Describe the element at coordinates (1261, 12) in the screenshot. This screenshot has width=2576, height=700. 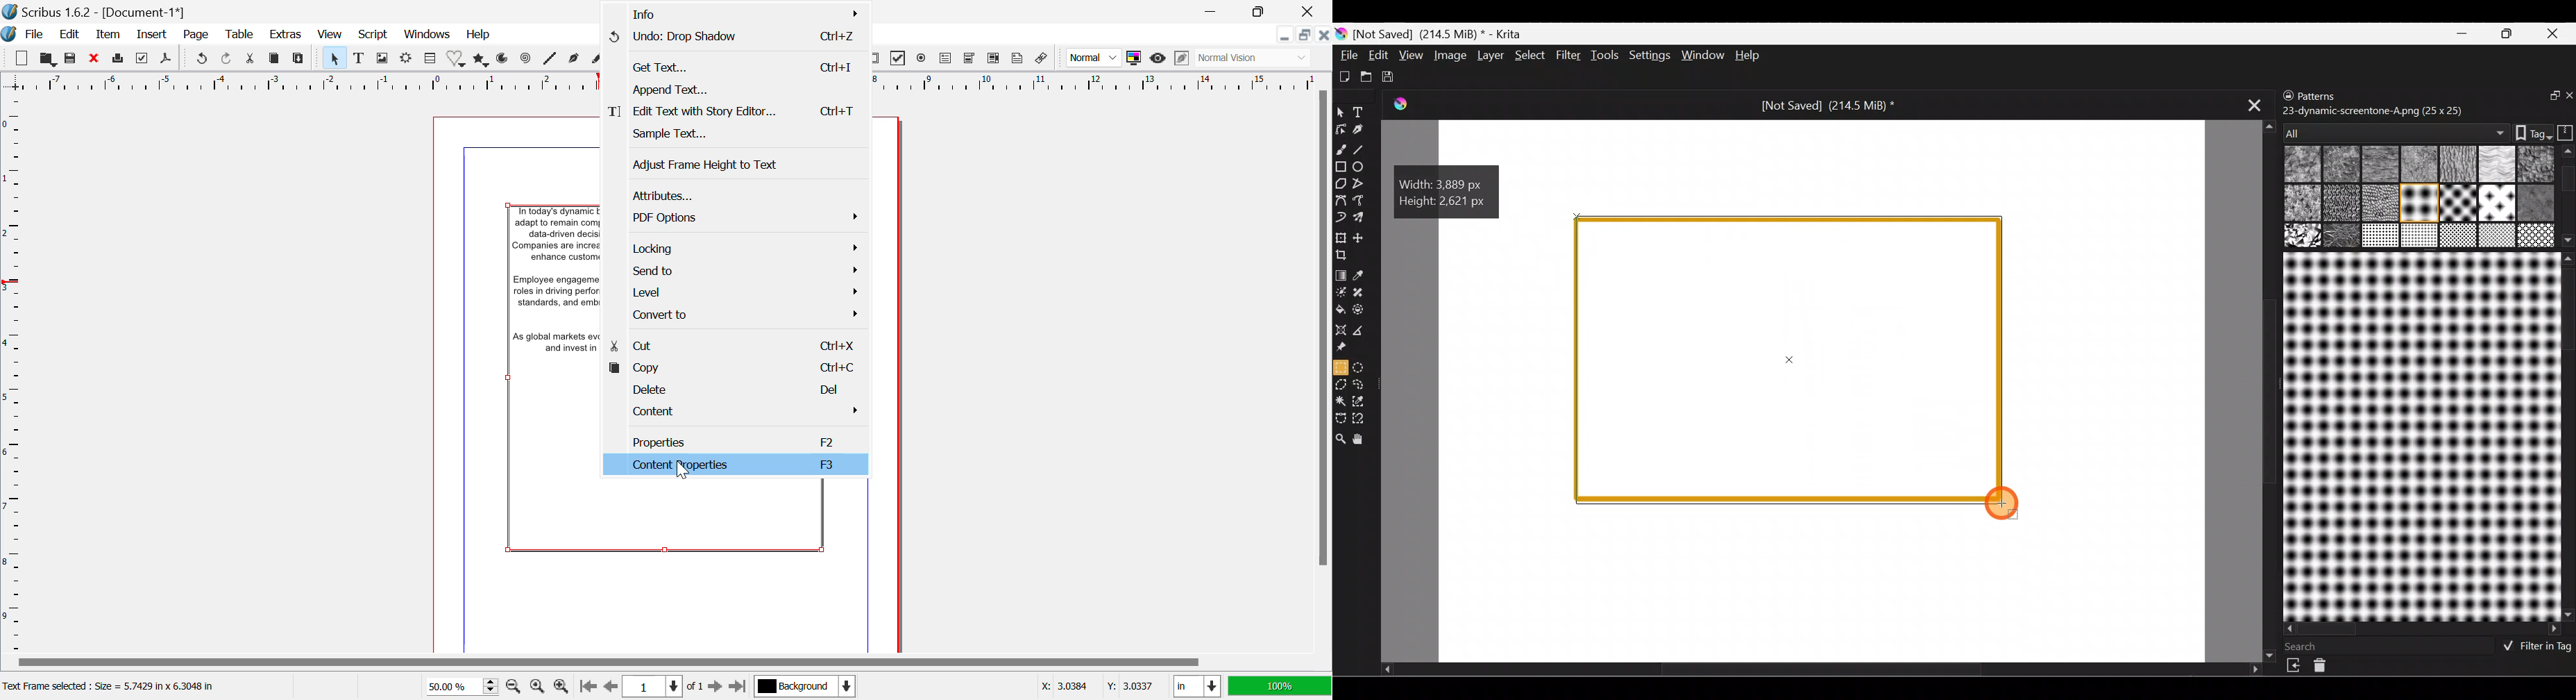
I see `Minimize` at that location.